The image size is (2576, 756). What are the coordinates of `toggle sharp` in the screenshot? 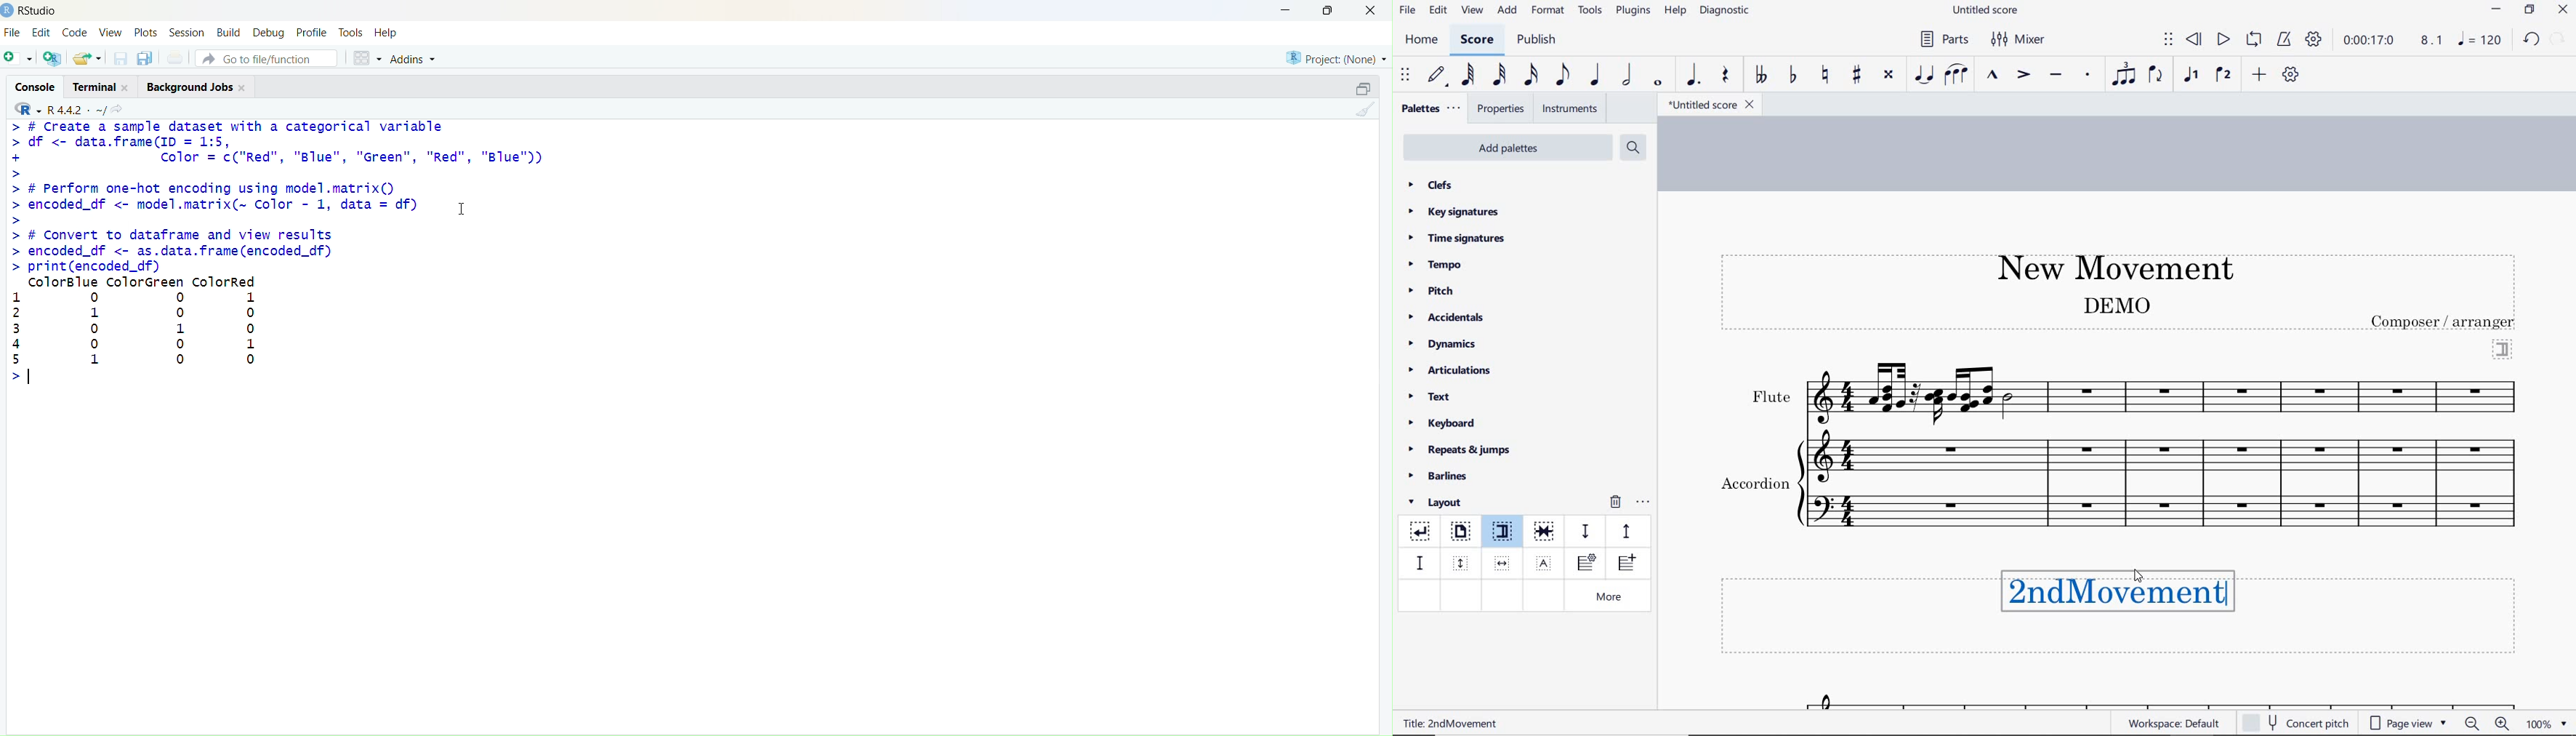 It's located at (1858, 75).